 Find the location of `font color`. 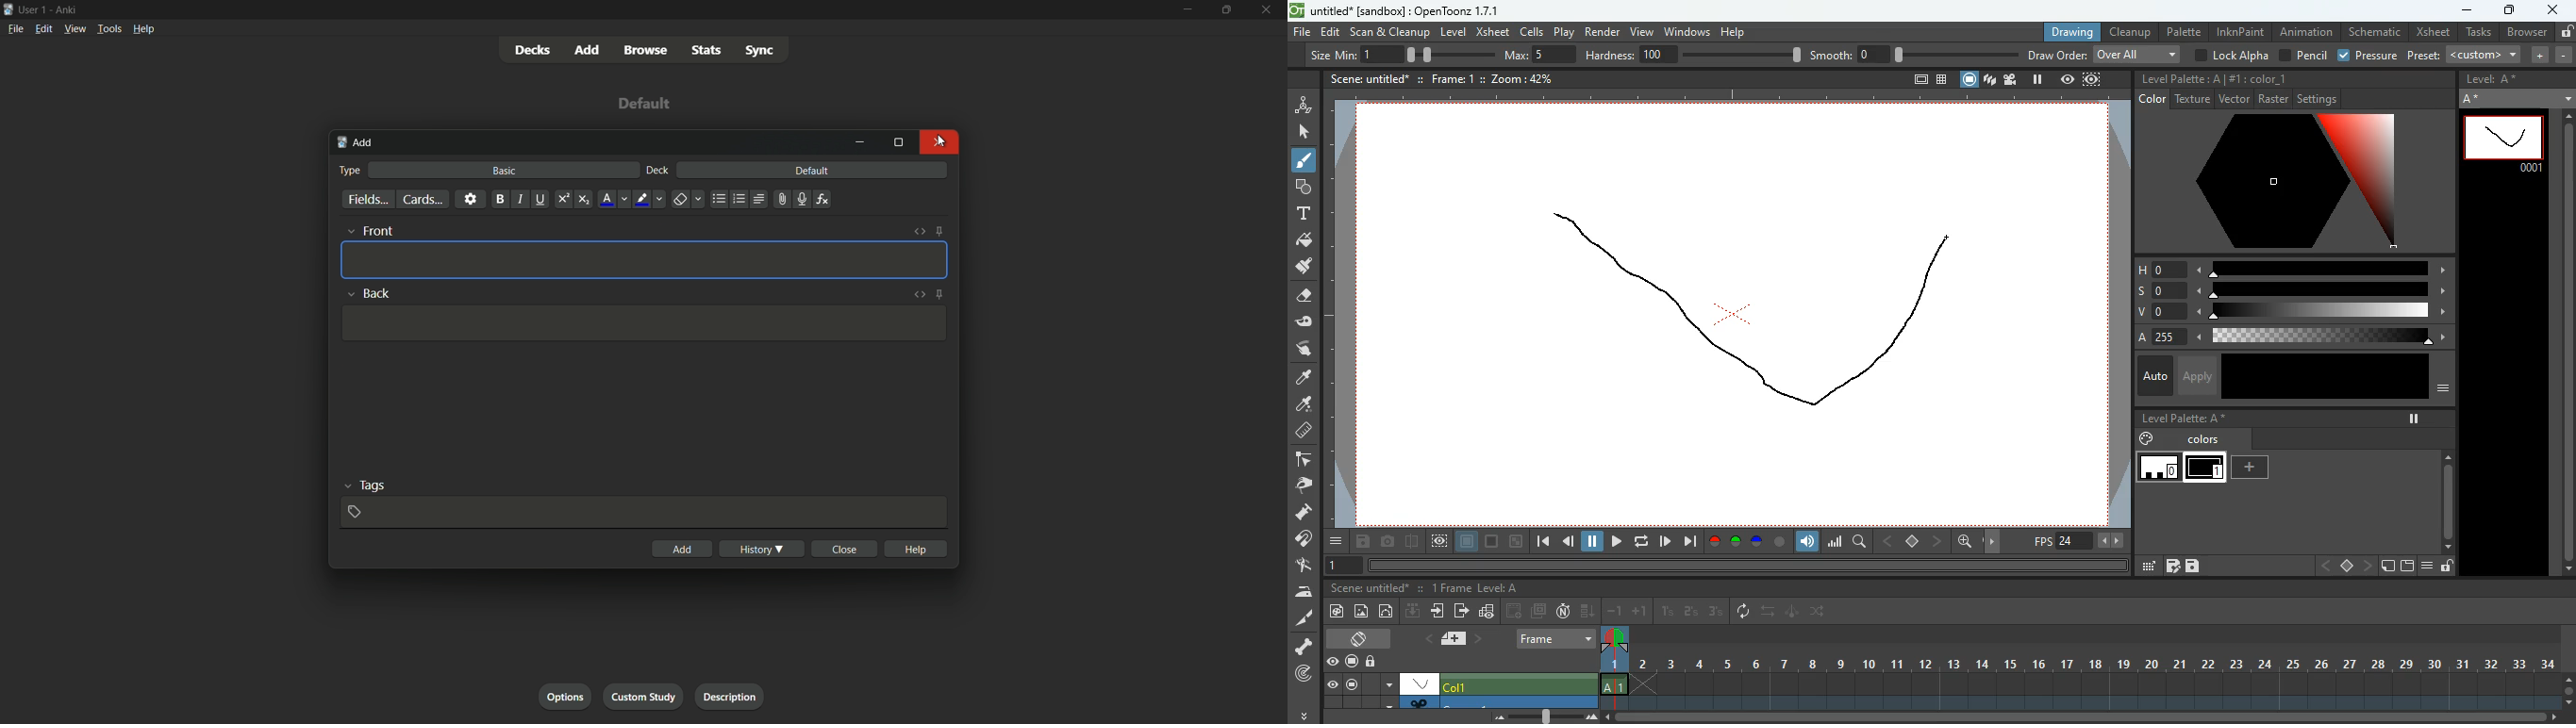

font color is located at coordinates (614, 199).